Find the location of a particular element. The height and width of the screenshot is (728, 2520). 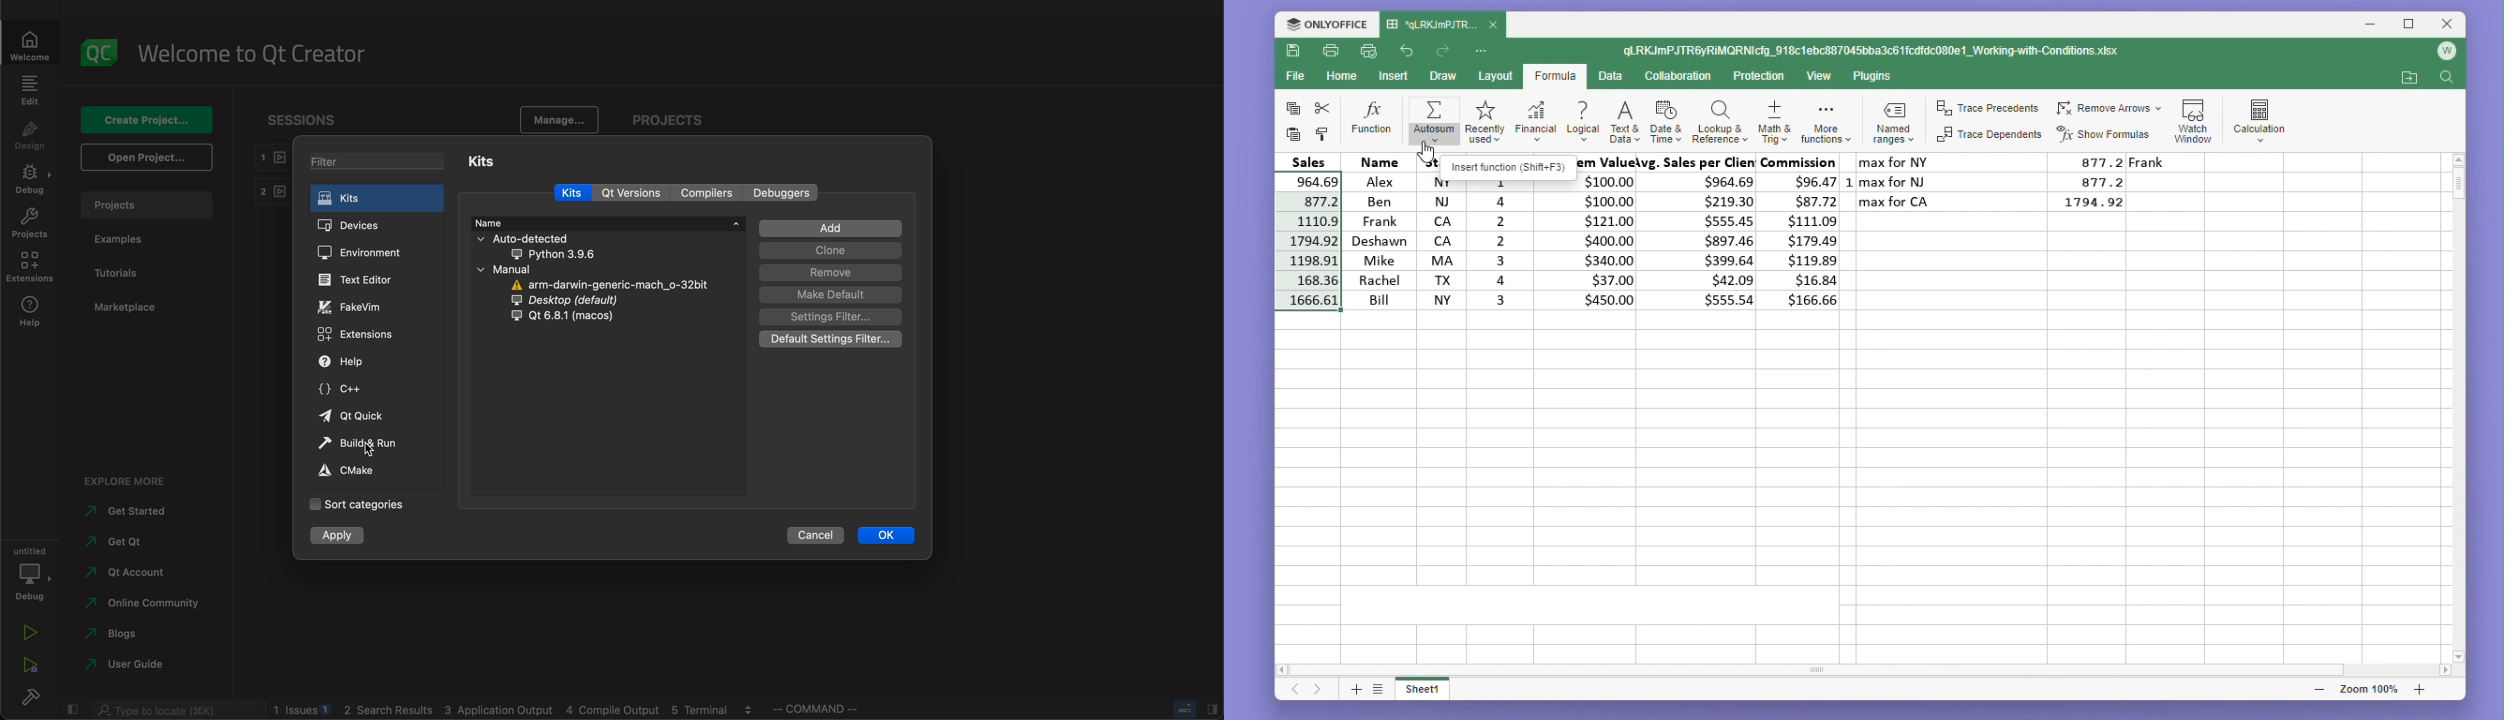

build is located at coordinates (33, 699).